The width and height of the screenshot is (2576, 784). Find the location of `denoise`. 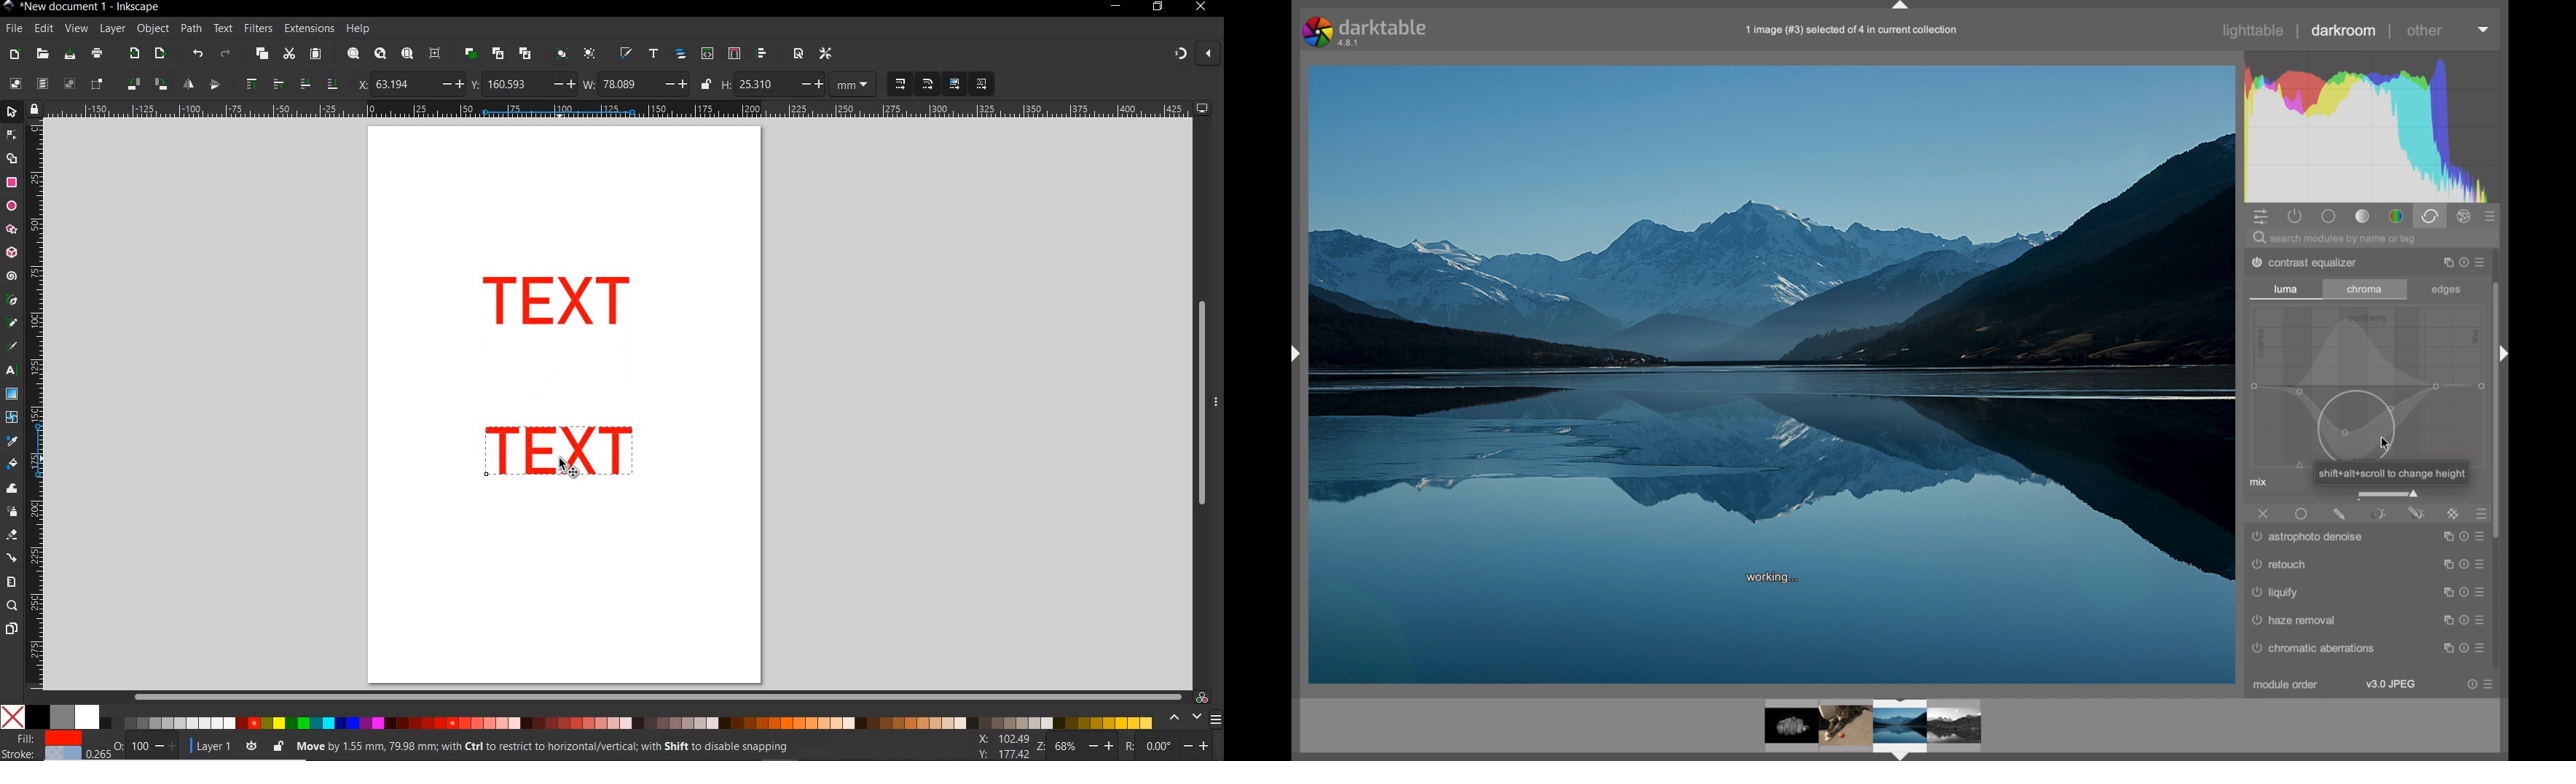

denoise is located at coordinates (2302, 592).